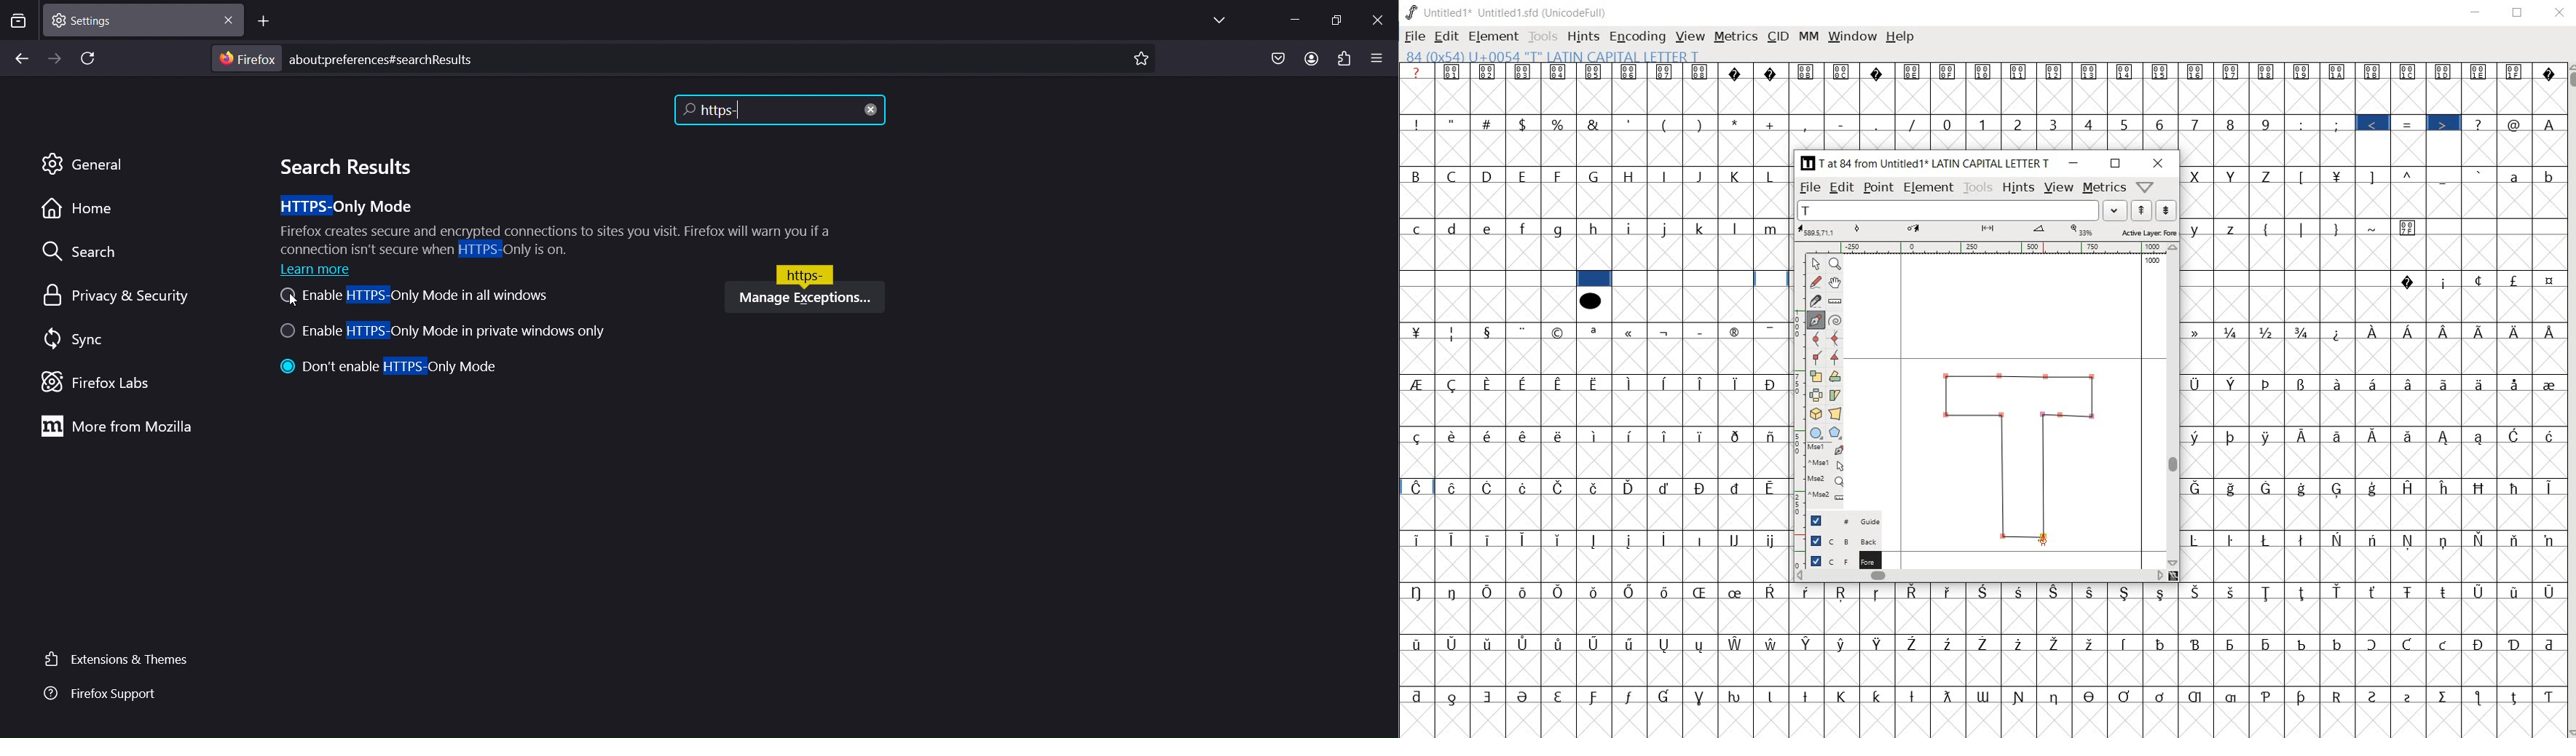 The image size is (2576, 756). What do you see at coordinates (1702, 331) in the screenshot?
I see `Symbol` at bounding box center [1702, 331].